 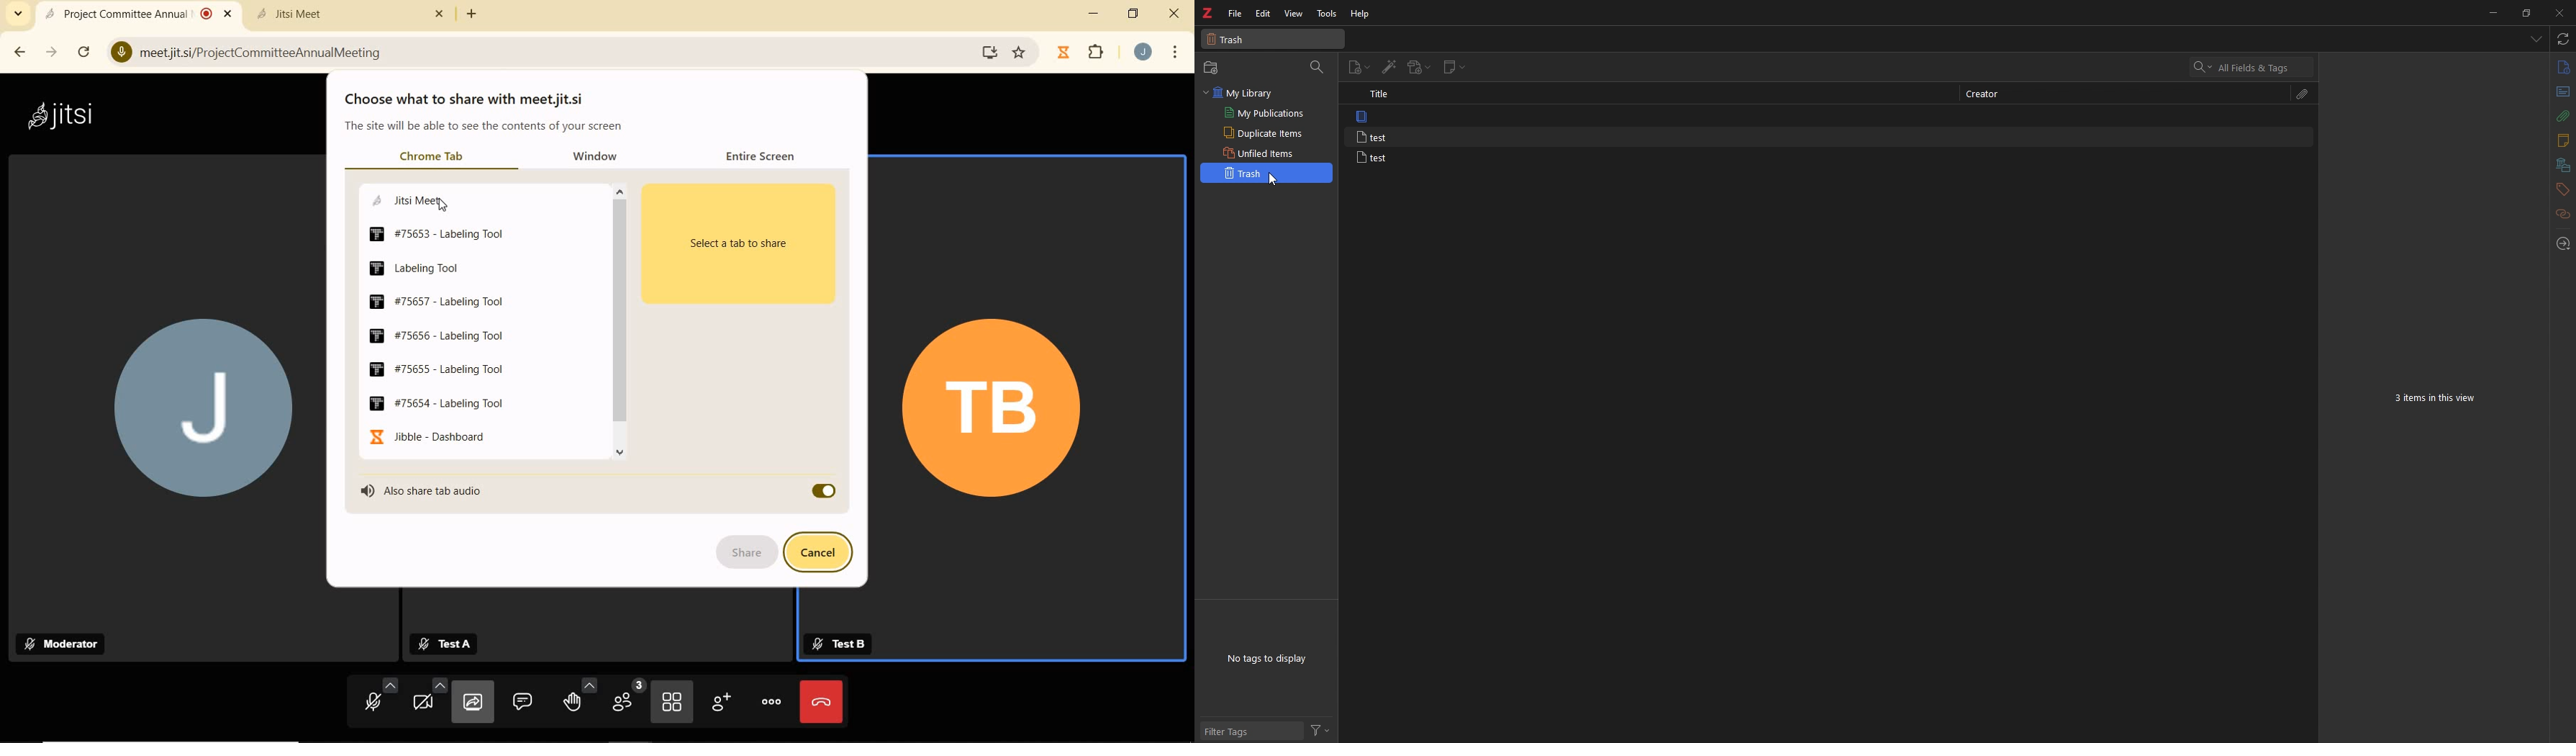 What do you see at coordinates (1267, 174) in the screenshot?
I see `trash` at bounding box center [1267, 174].